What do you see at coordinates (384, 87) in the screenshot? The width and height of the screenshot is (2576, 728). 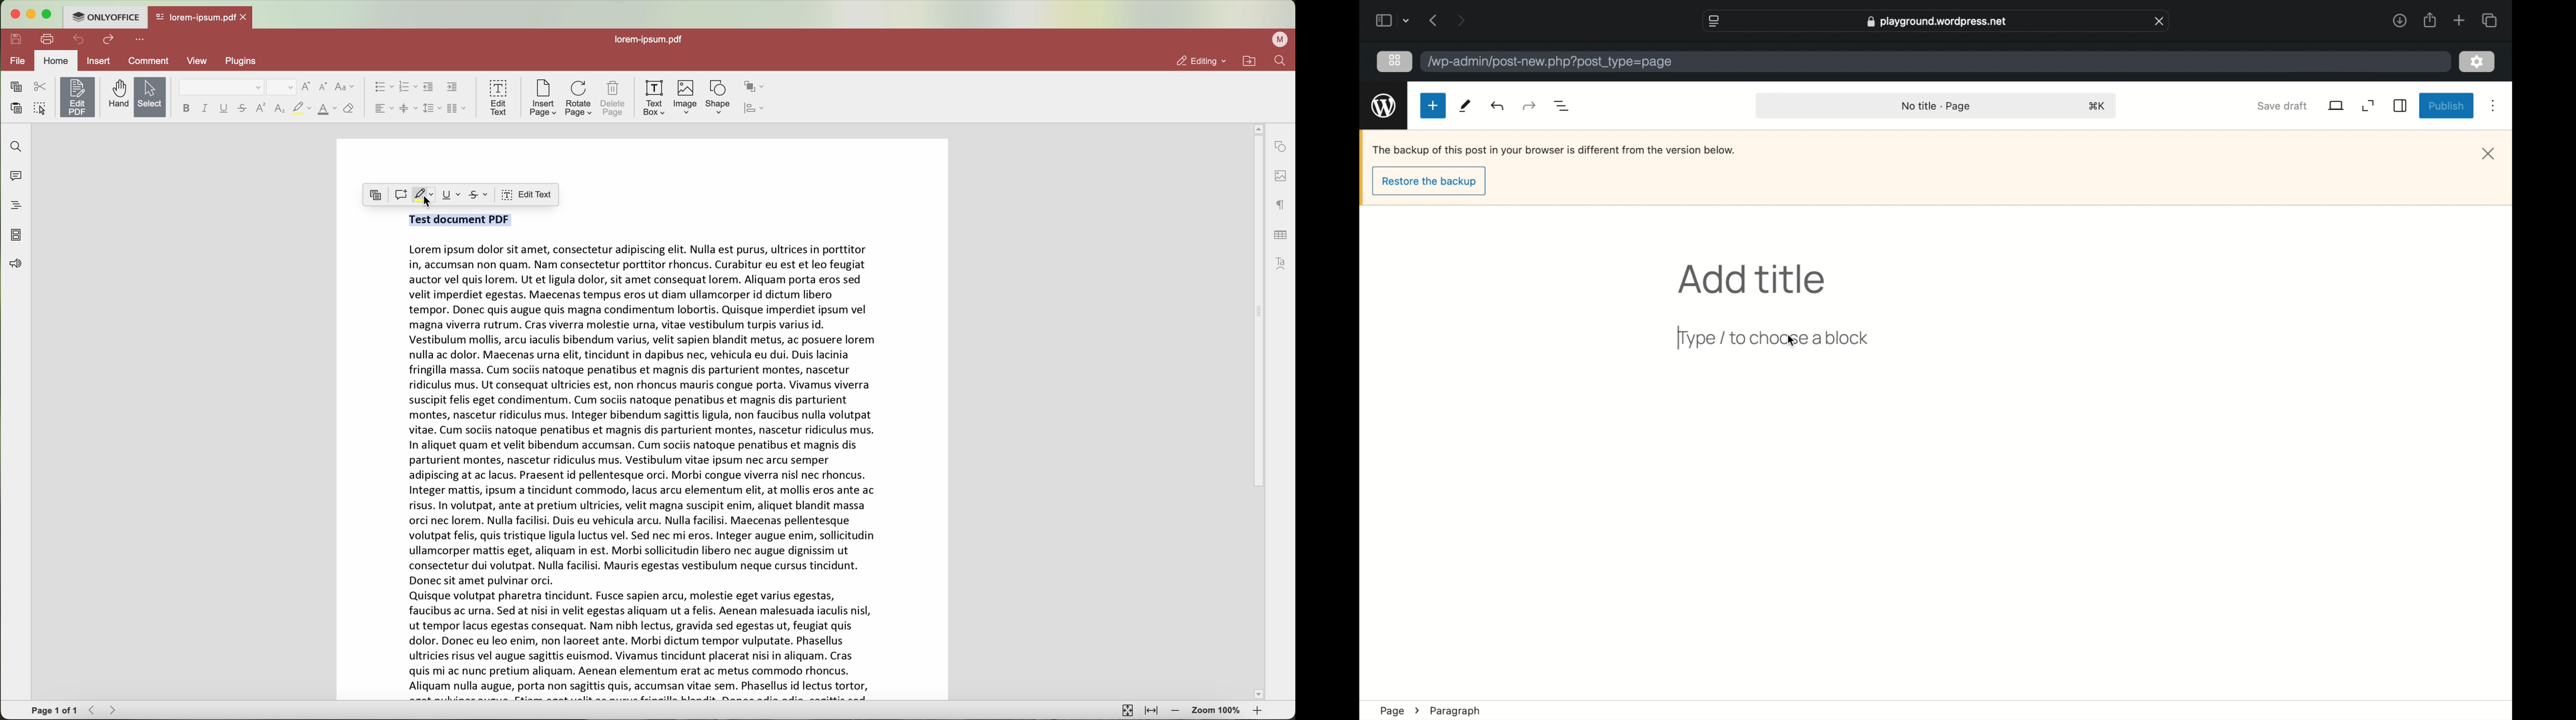 I see `bulleted` at bounding box center [384, 87].